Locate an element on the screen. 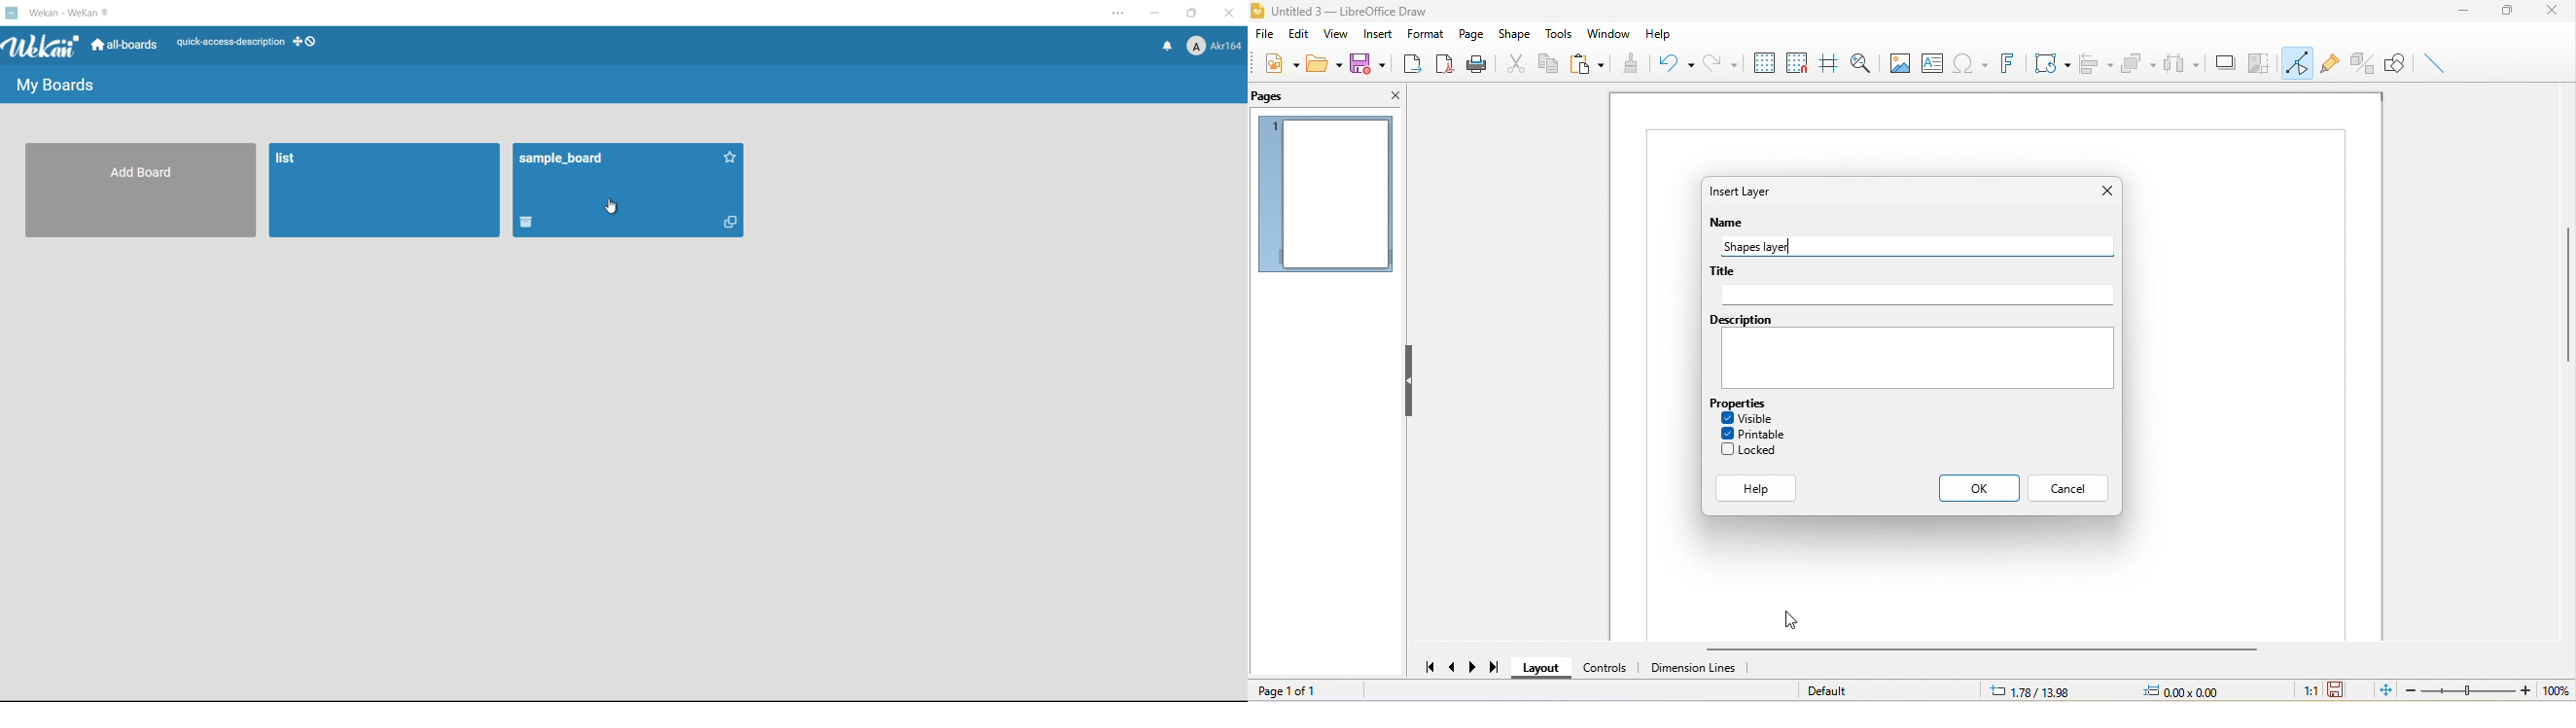 The height and width of the screenshot is (728, 2576). close is located at coordinates (1390, 97).